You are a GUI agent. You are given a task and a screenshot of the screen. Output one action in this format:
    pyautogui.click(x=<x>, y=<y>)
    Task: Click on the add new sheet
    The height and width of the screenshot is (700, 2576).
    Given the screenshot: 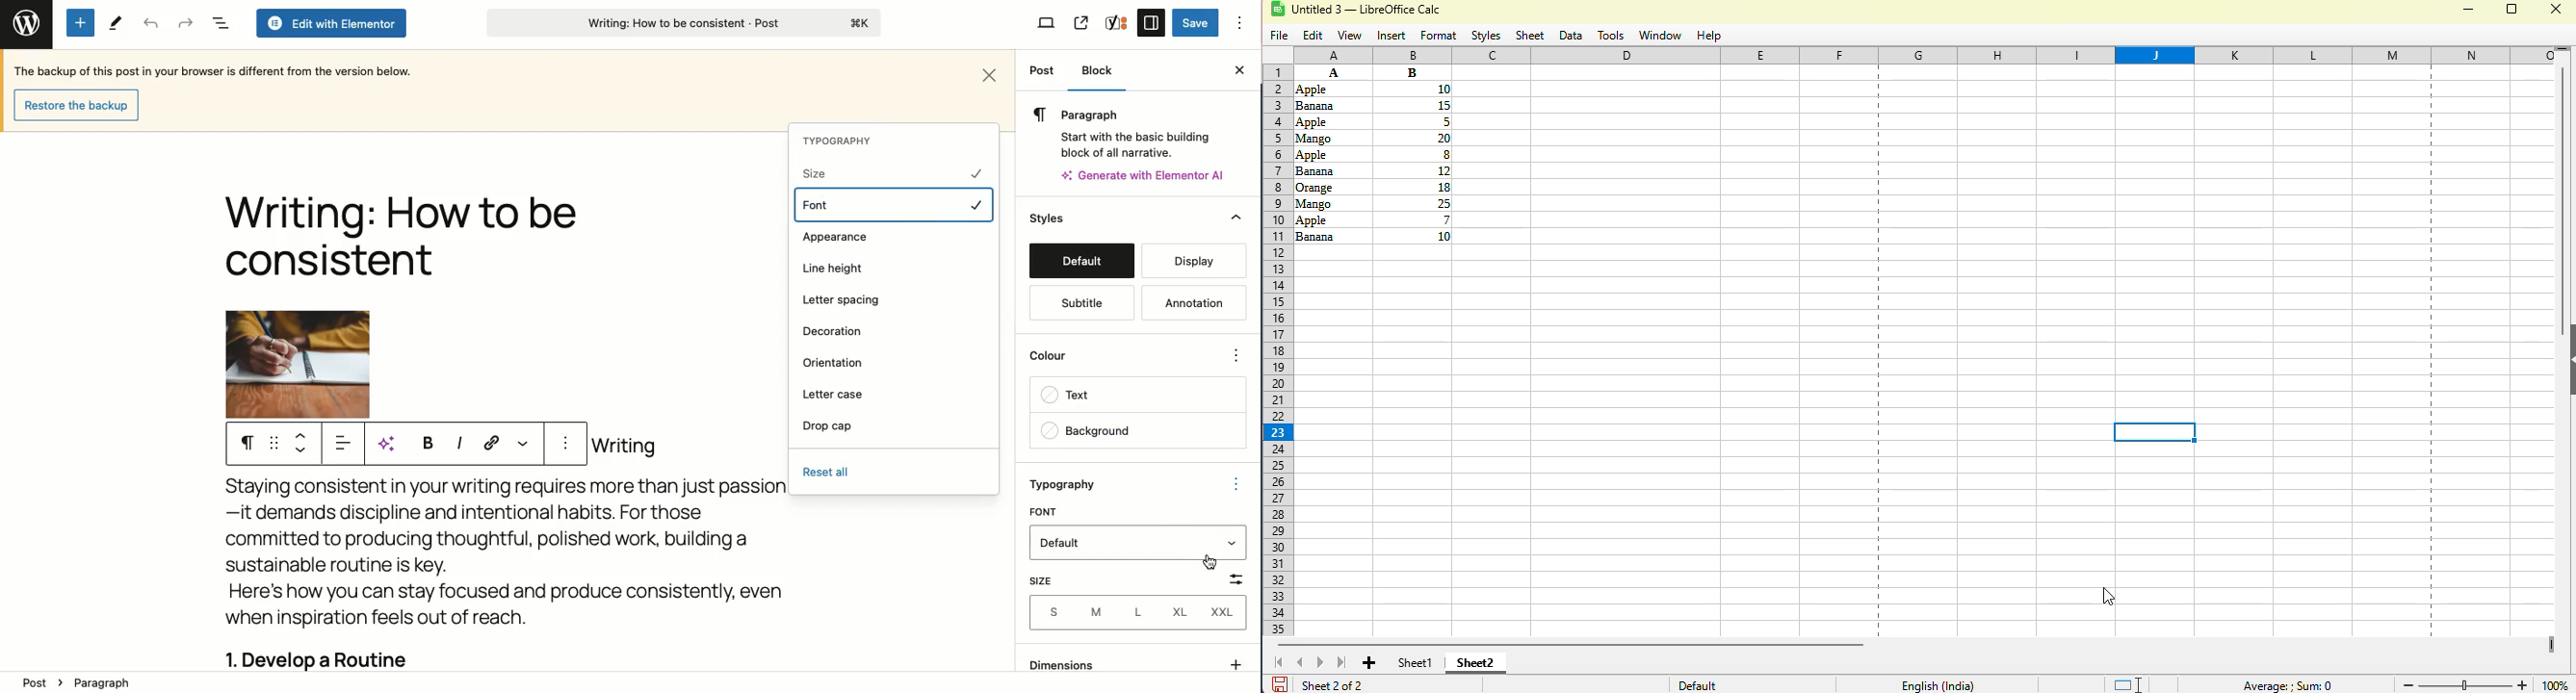 What is the action you would take?
    pyautogui.click(x=1370, y=663)
    